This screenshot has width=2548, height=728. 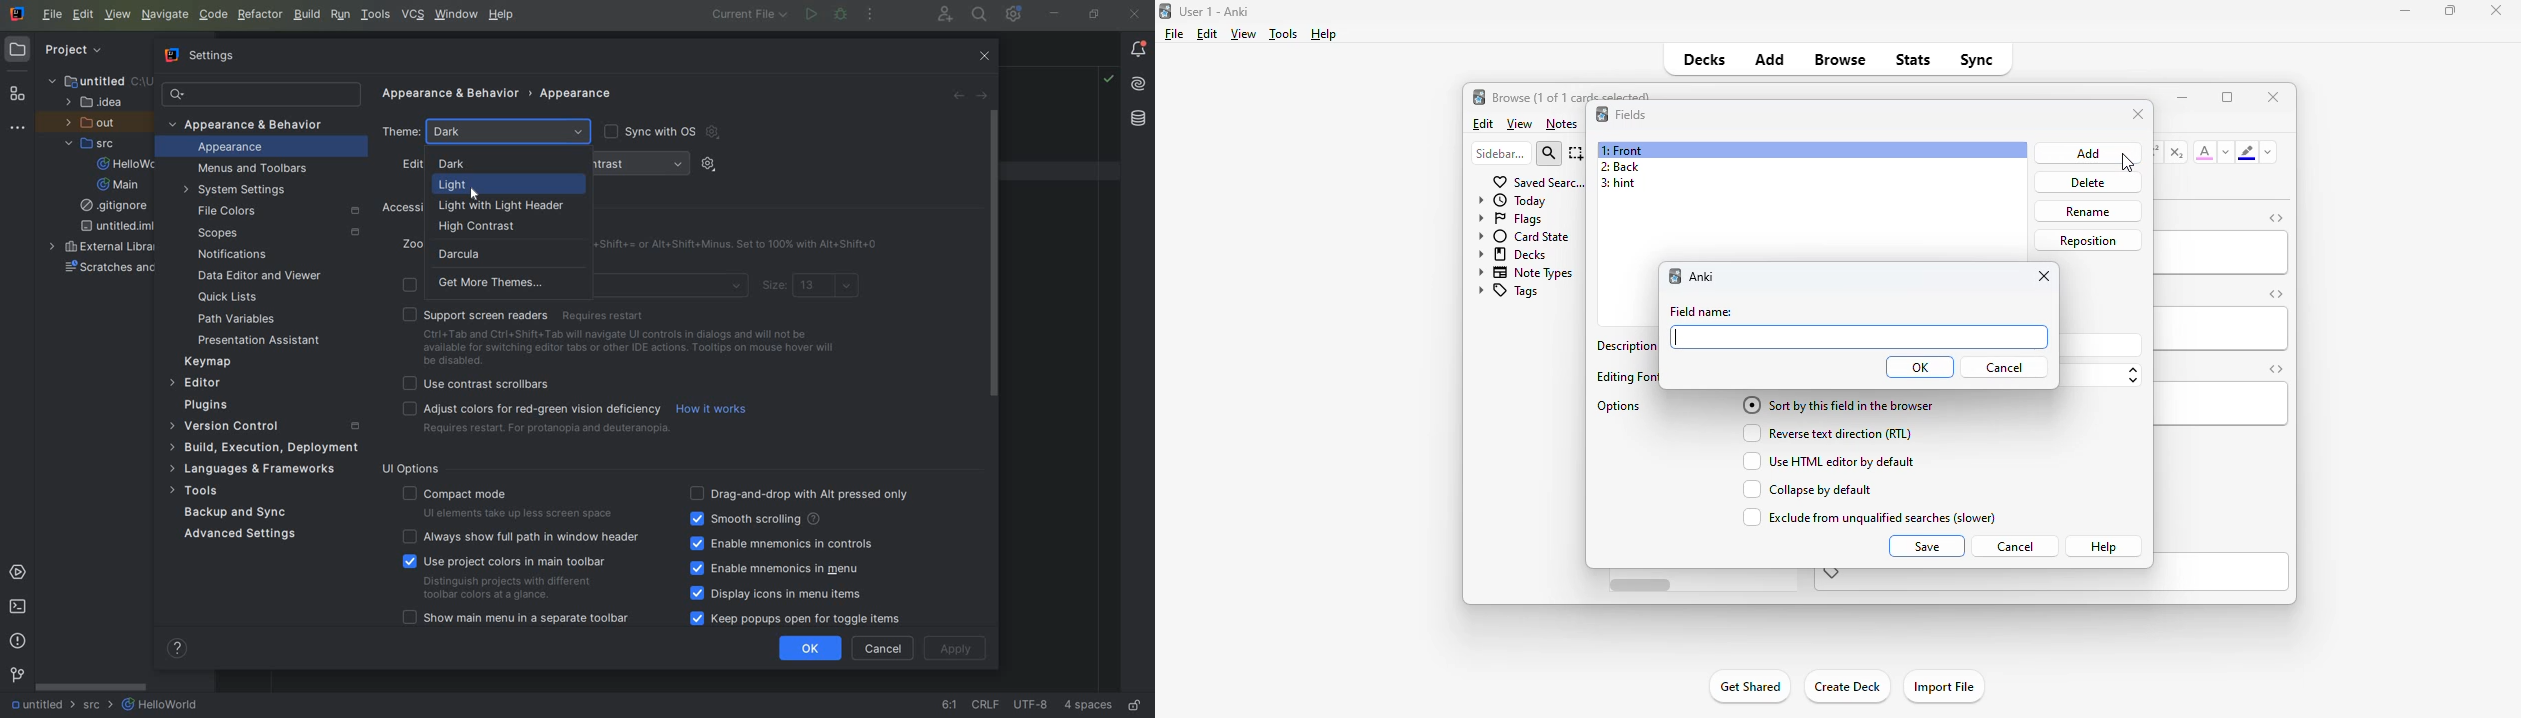 I want to click on decks, so click(x=1514, y=253).